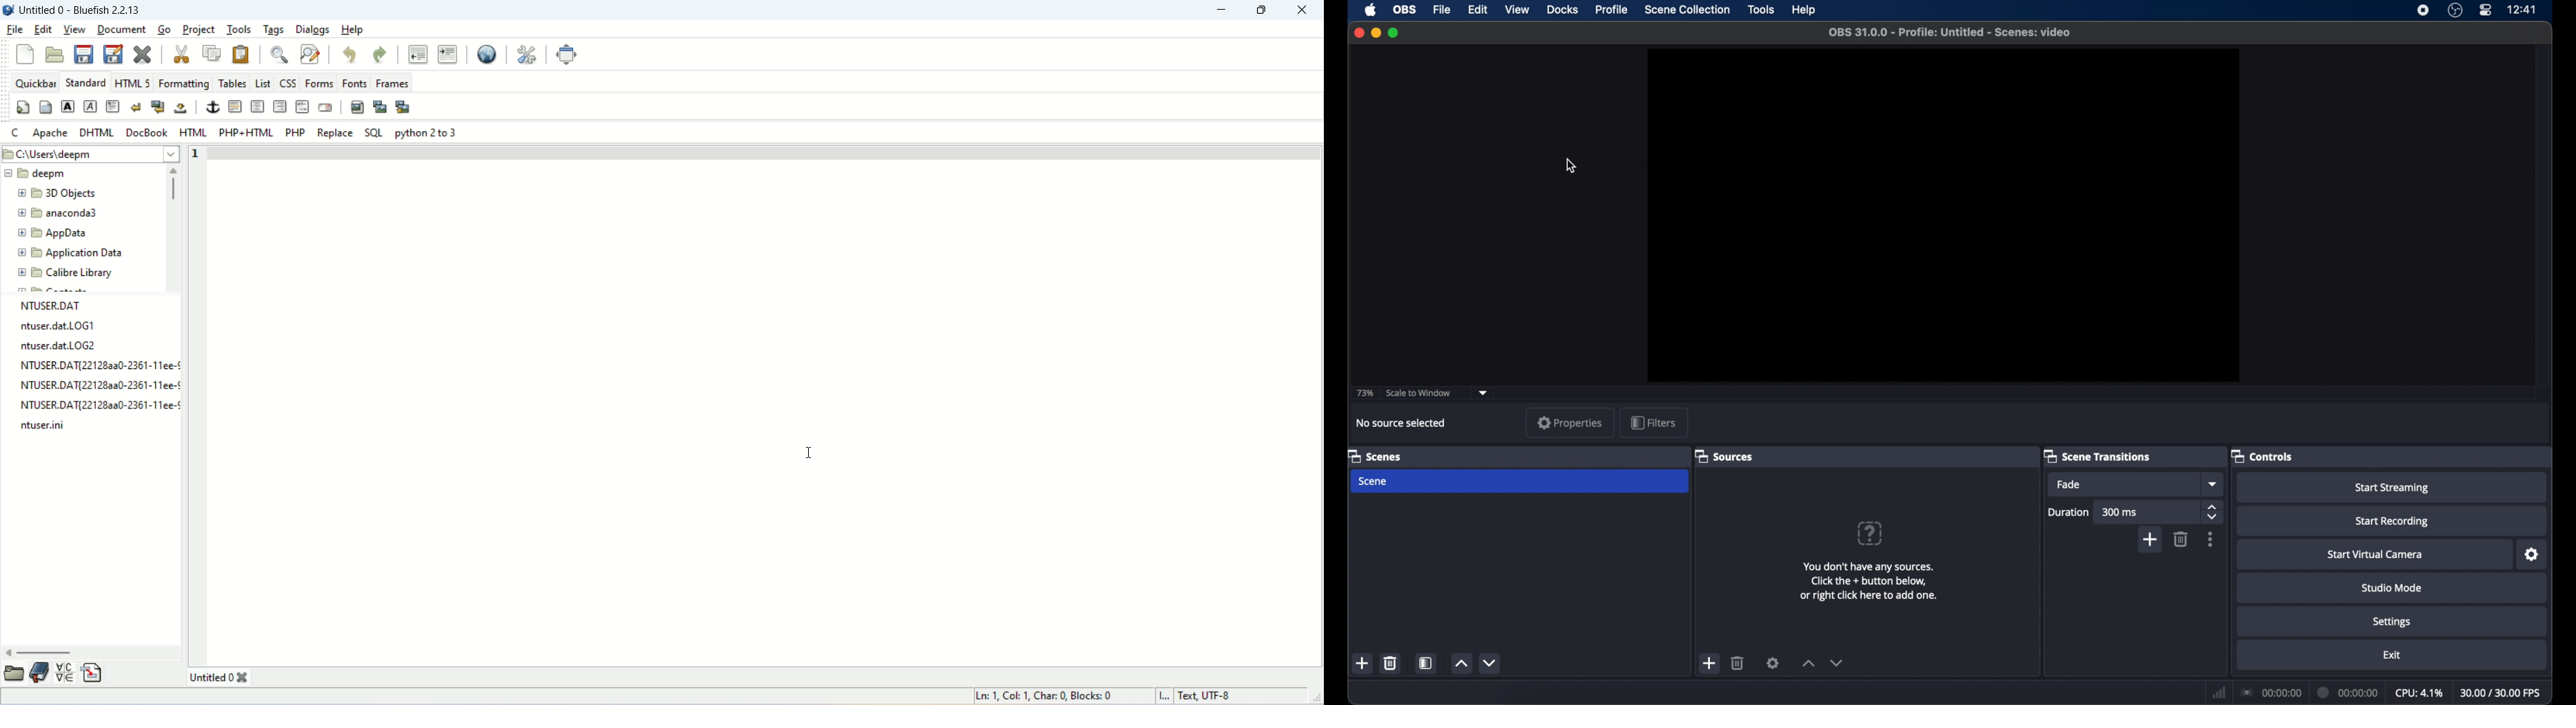  Describe the element at coordinates (1773, 663) in the screenshot. I see `settings` at that location.